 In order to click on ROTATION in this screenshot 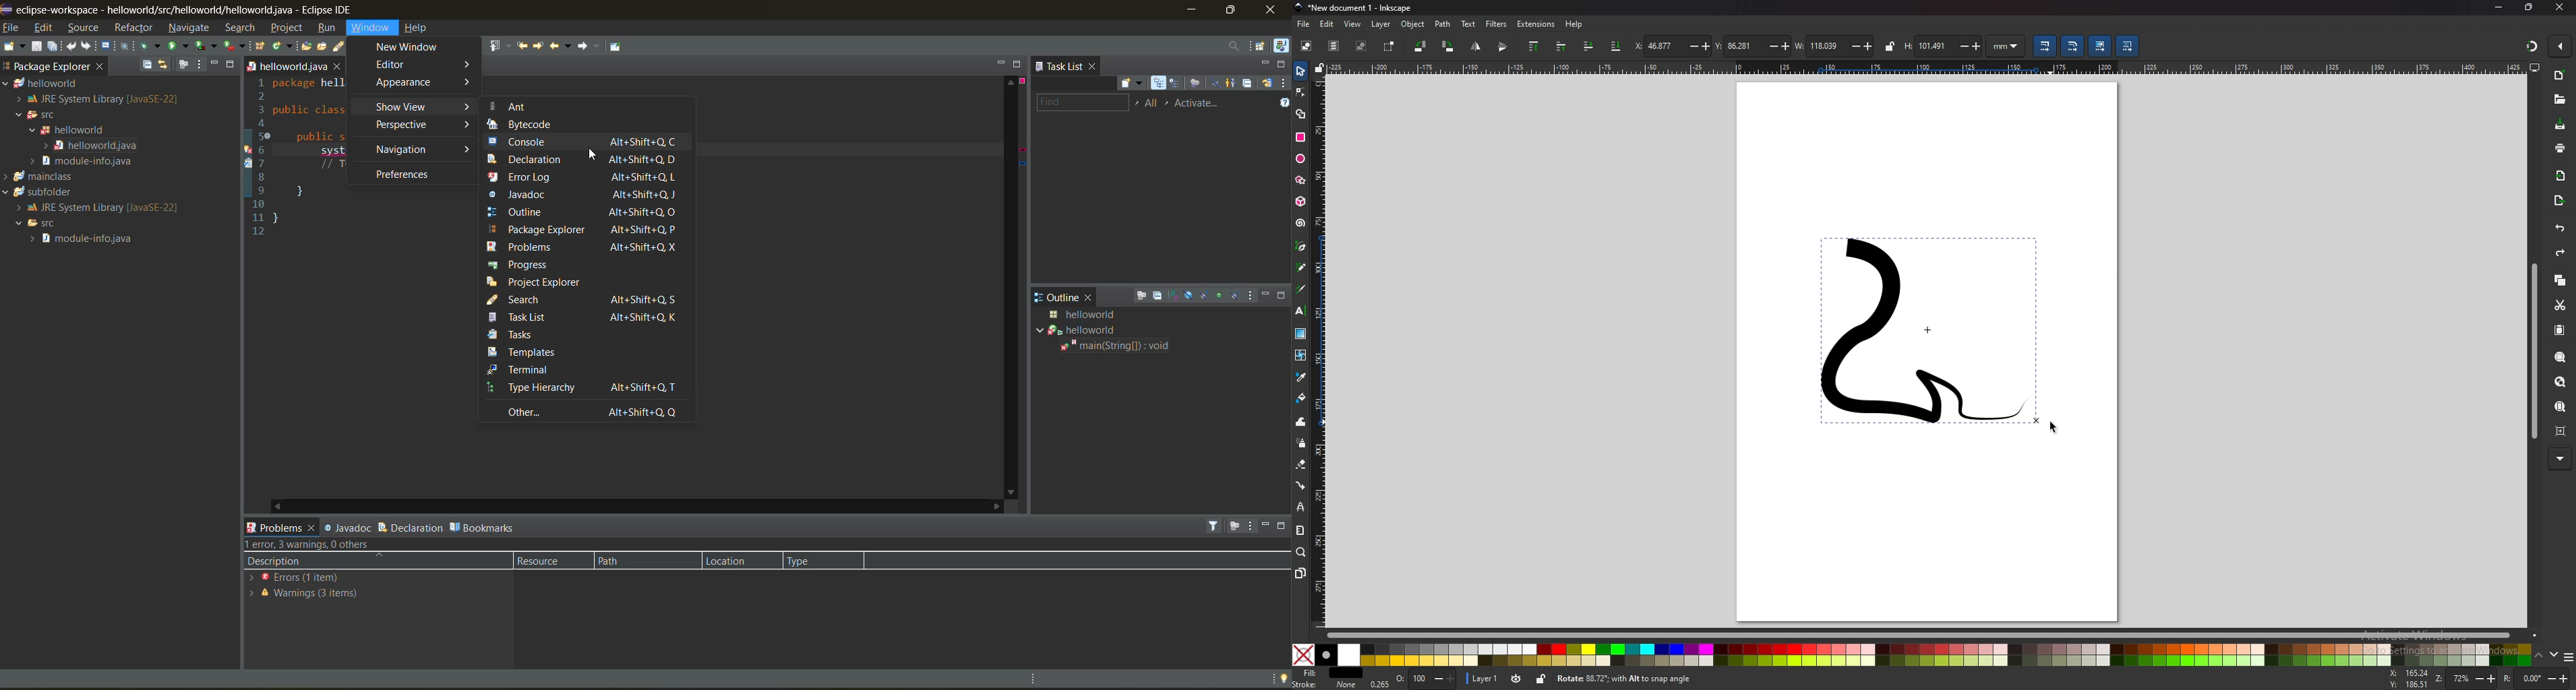, I will do `click(2539, 679)`.